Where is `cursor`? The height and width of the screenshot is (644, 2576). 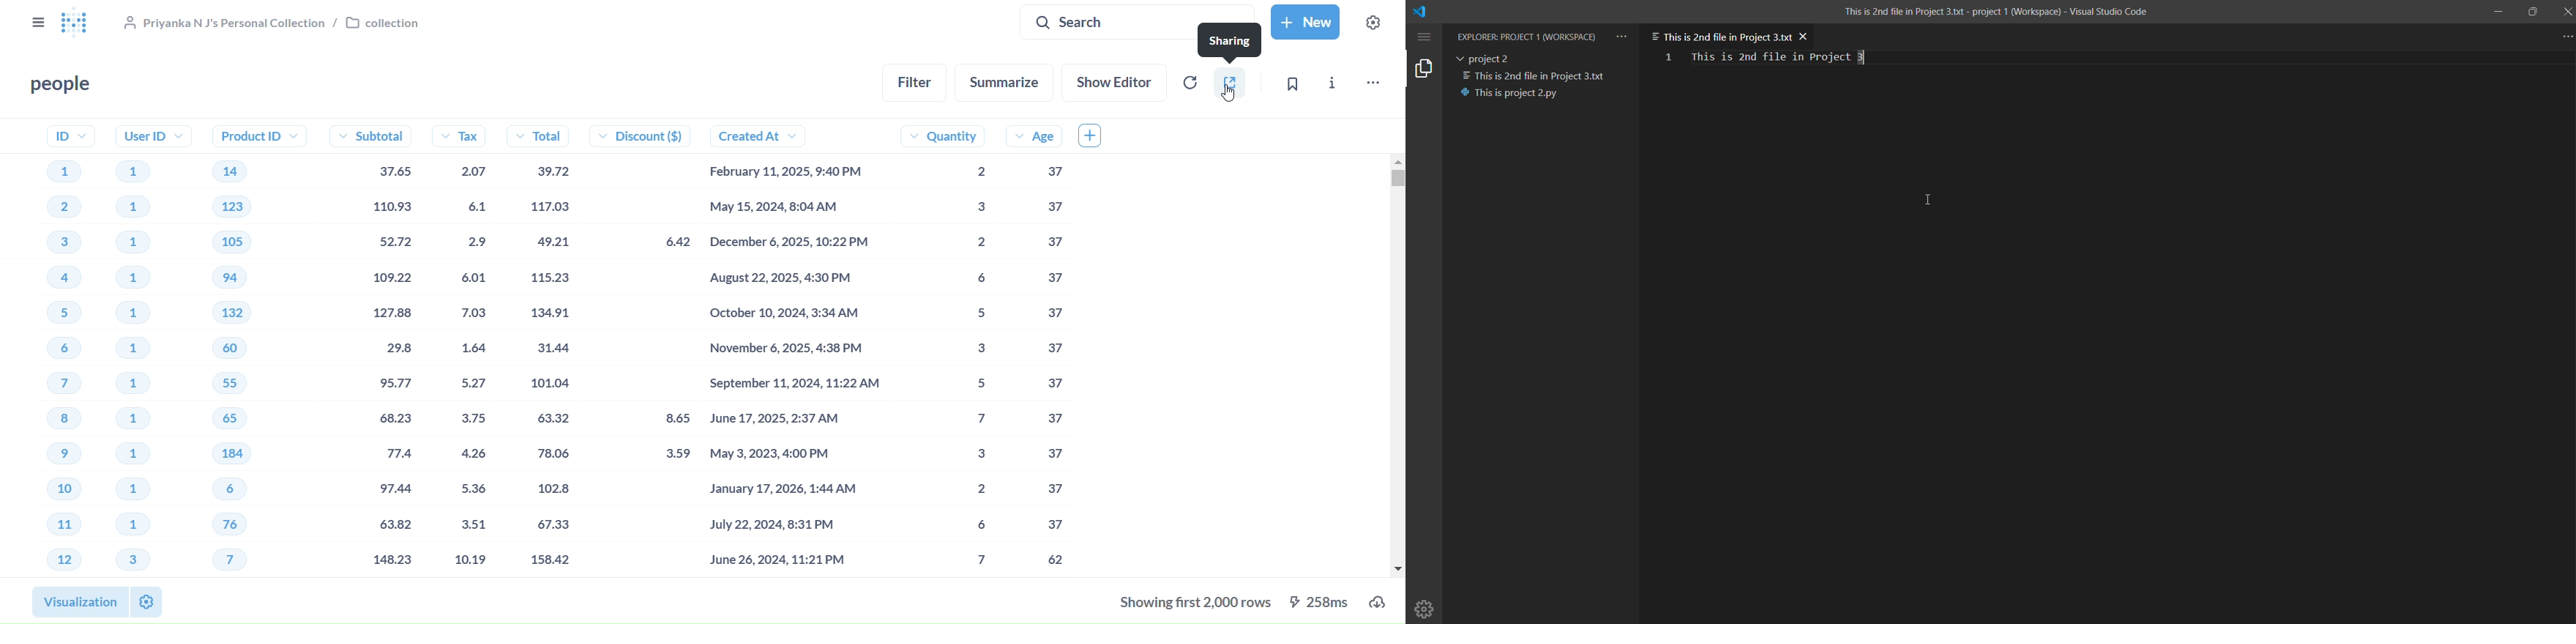
cursor is located at coordinates (1230, 92).